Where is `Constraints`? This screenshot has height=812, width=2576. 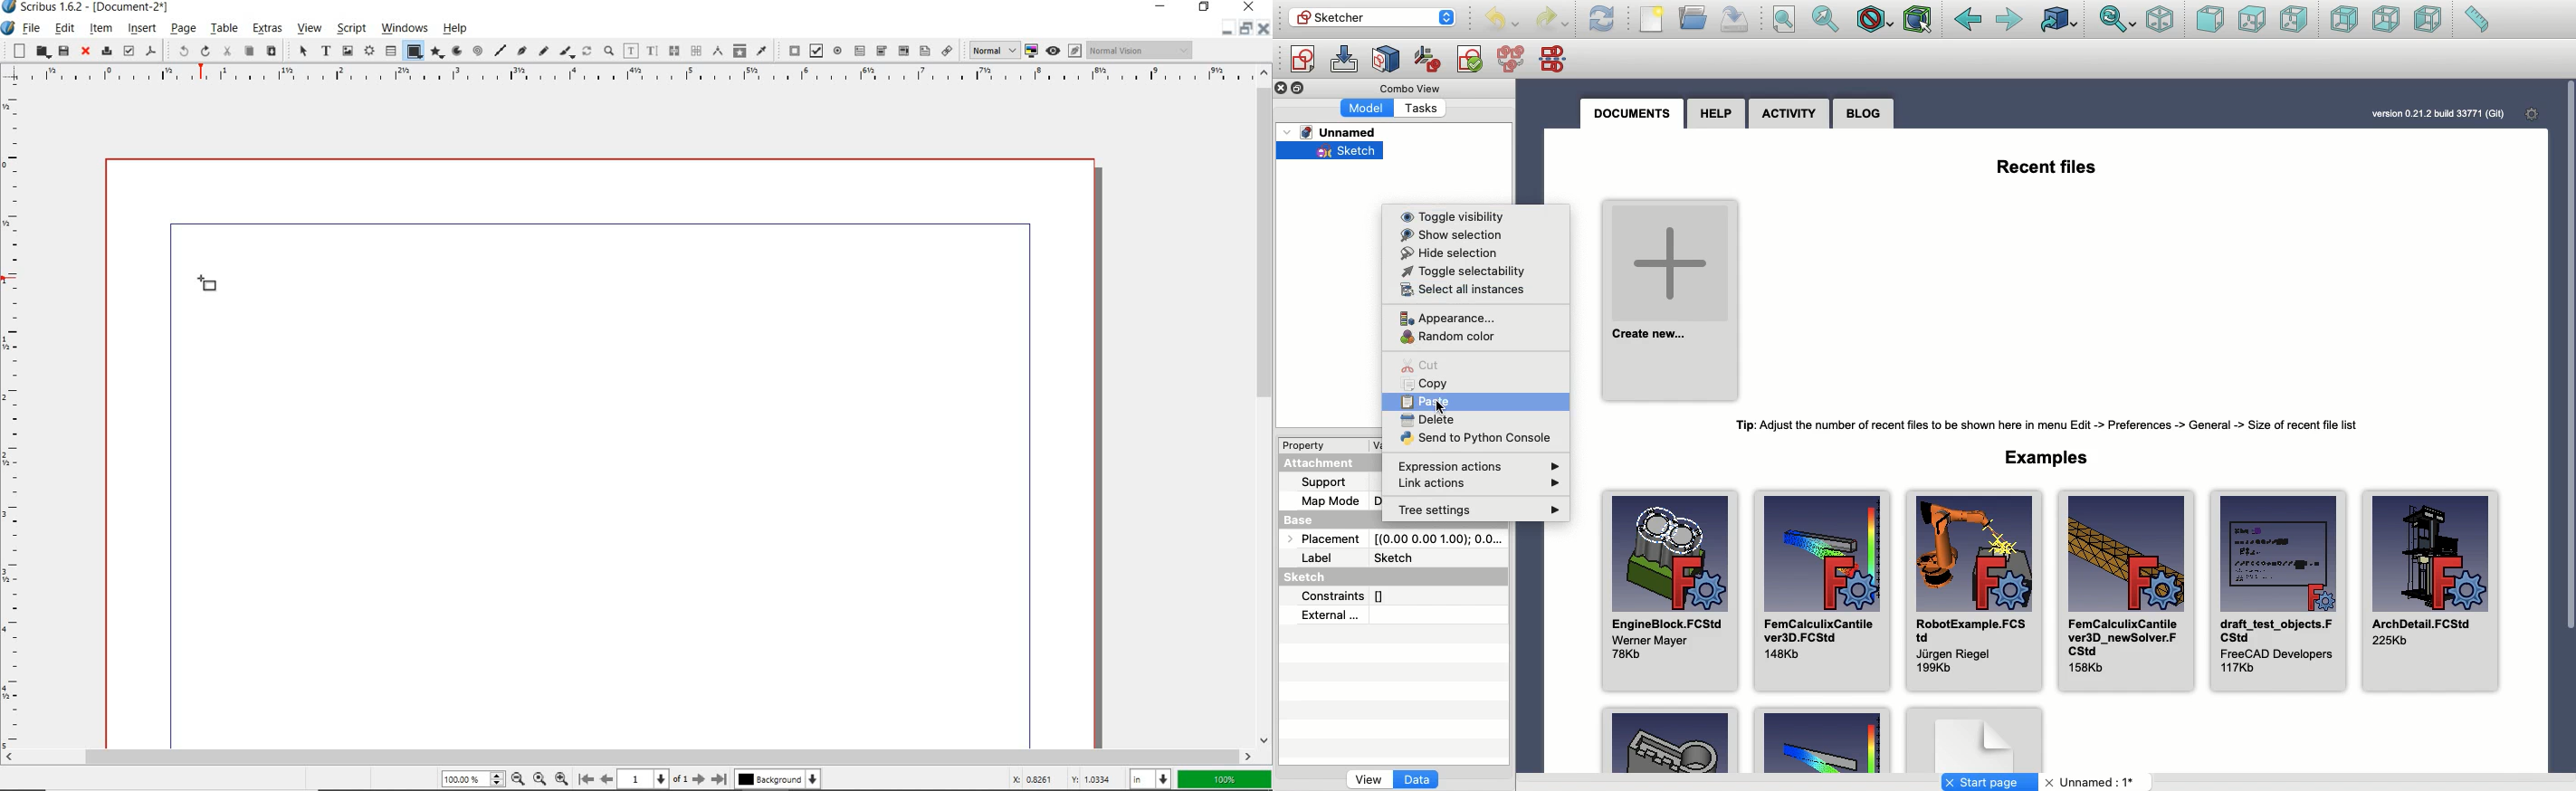
Constraints is located at coordinates (1337, 595).